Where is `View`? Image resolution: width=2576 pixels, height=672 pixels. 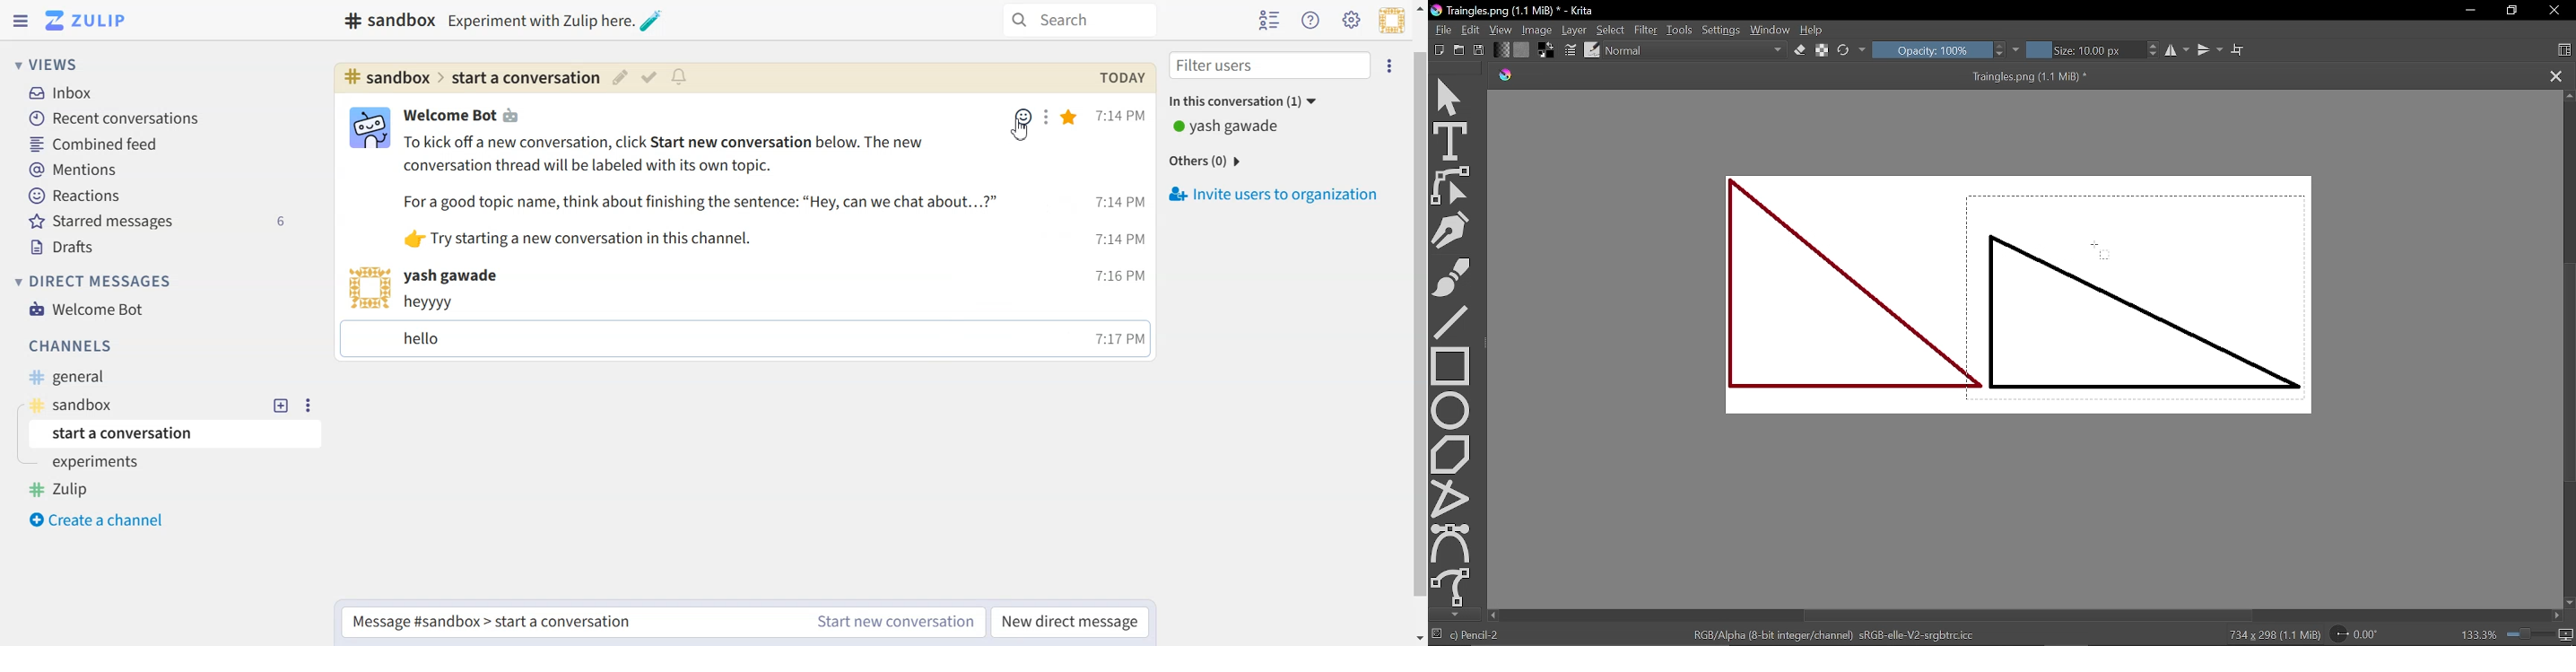
View is located at coordinates (1501, 30).